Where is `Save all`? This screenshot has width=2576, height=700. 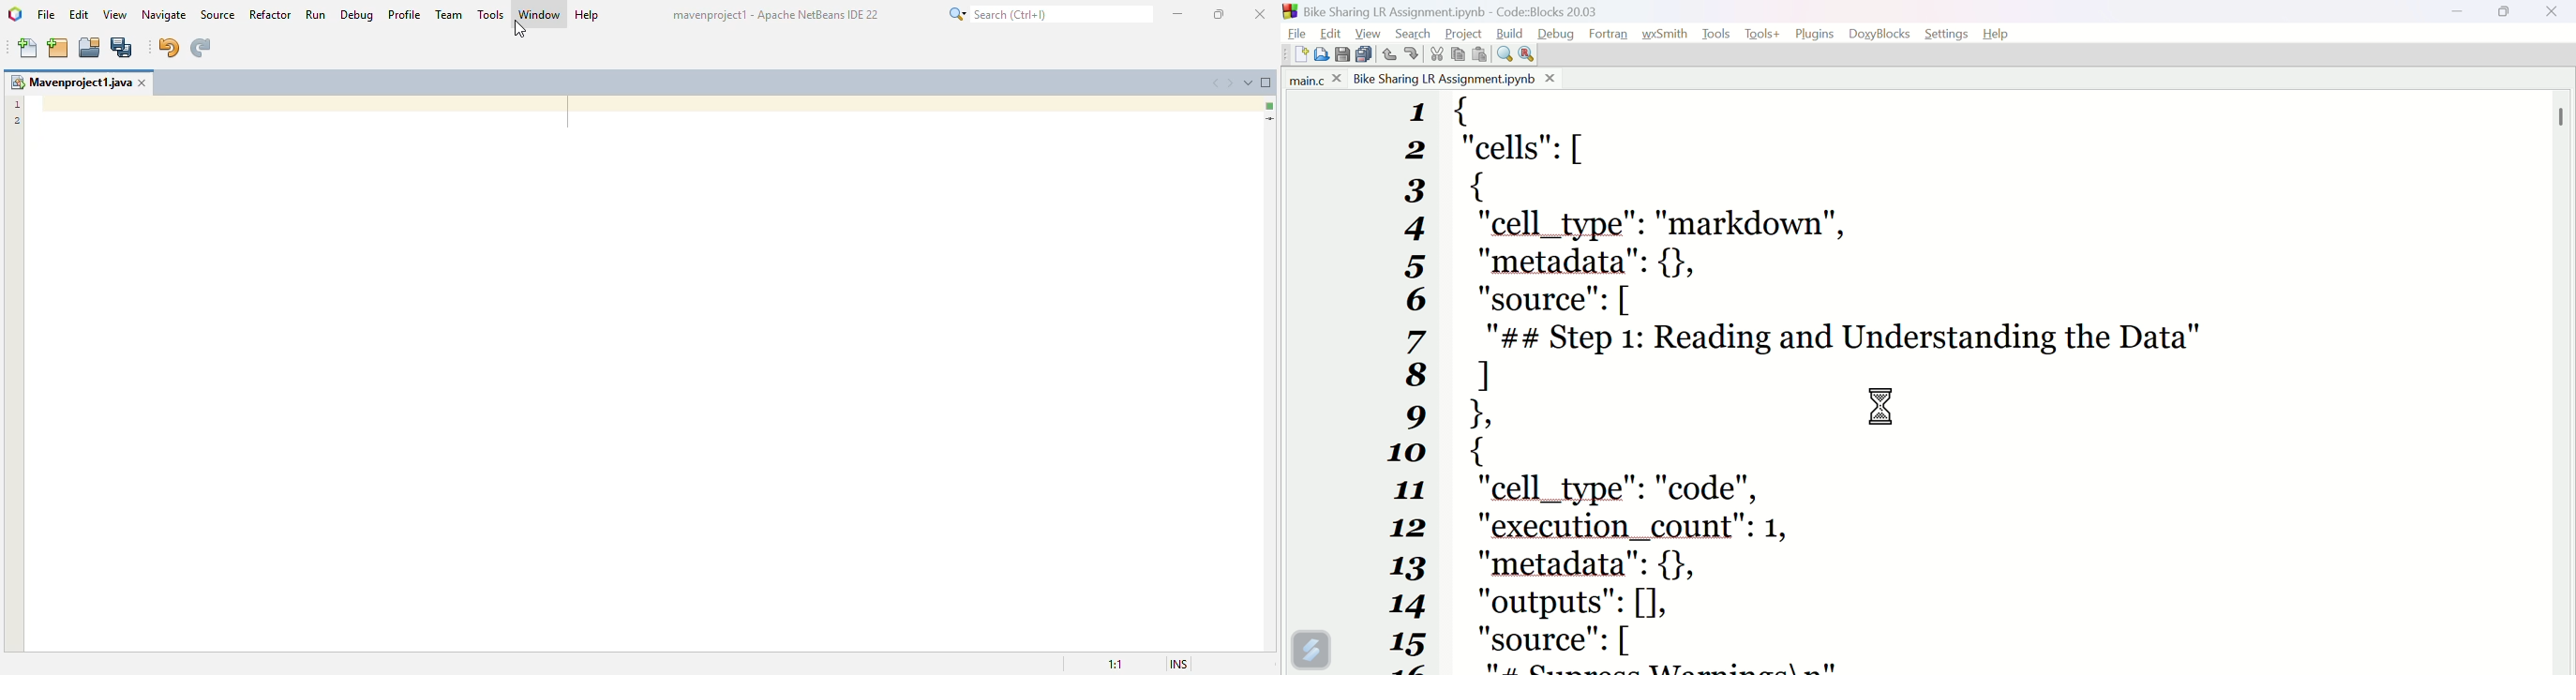 Save all is located at coordinates (1364, 53).